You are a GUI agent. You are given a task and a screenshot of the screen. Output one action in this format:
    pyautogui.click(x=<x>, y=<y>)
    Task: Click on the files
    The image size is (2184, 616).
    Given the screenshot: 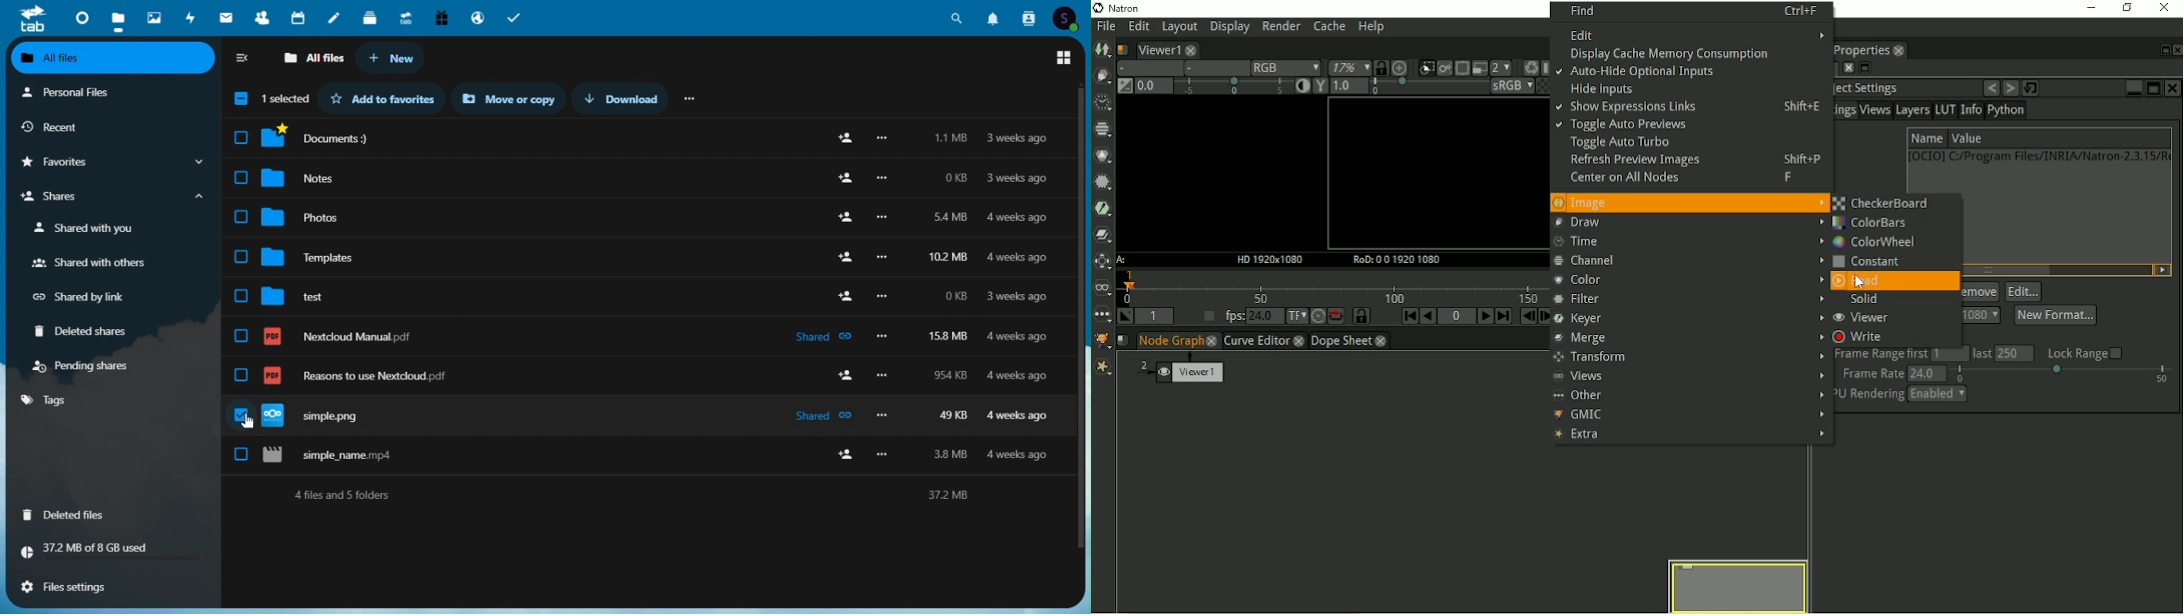 What is the action you would take?
    pyautogui.click(x=117, y=18)
    